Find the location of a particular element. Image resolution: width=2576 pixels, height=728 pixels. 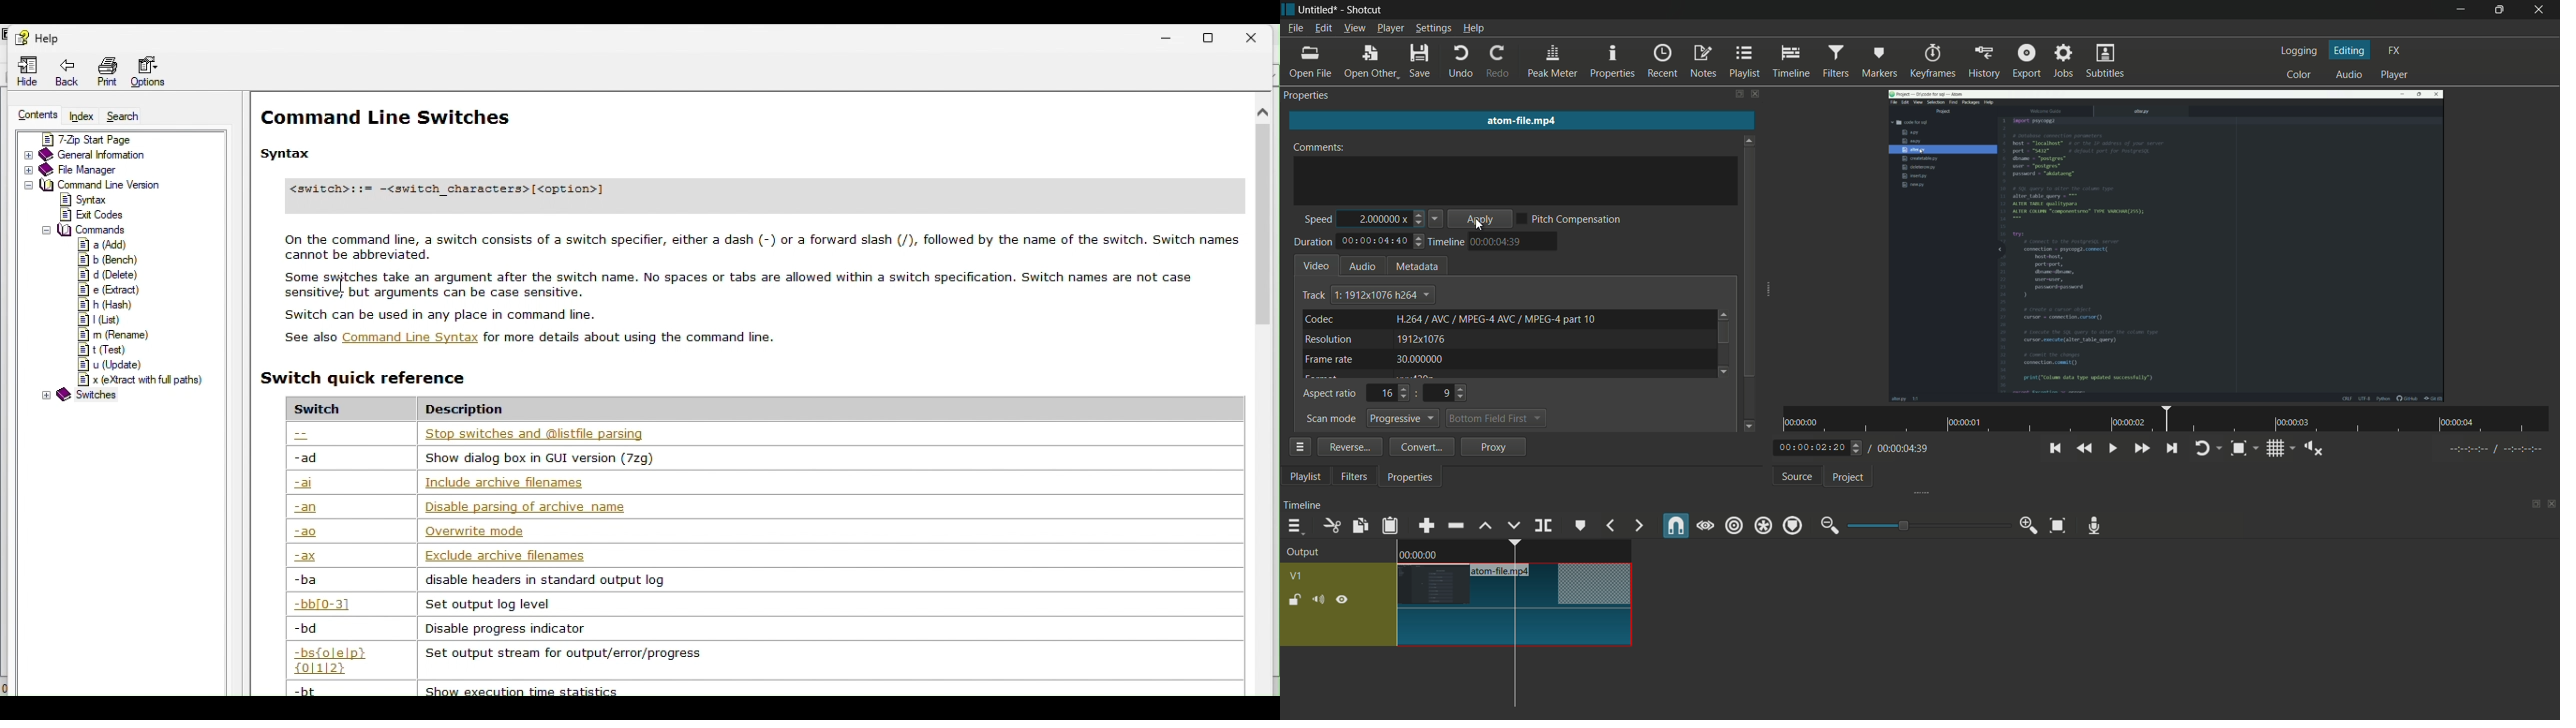

quickly play forward is located at coordinates (2143, 449).